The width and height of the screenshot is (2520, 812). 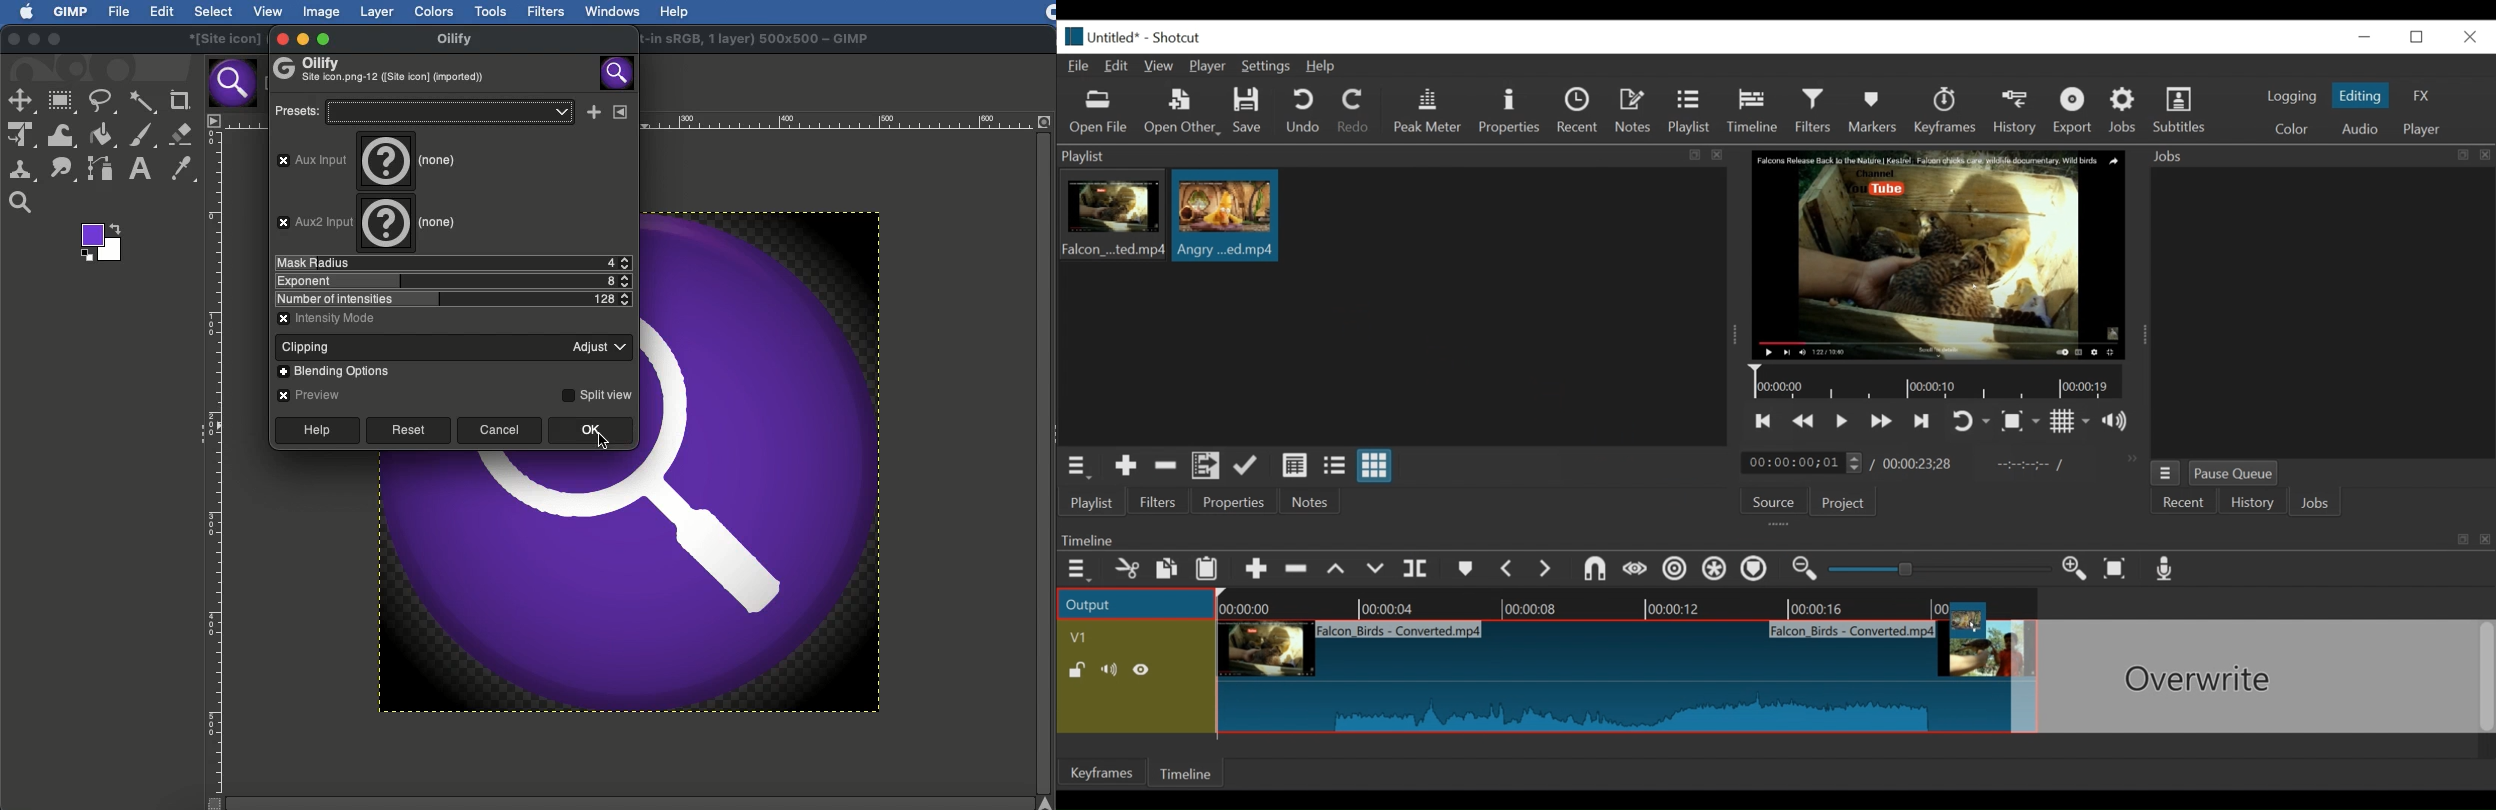 I want to click on play quickly backward, so click(x=1804, y=422).